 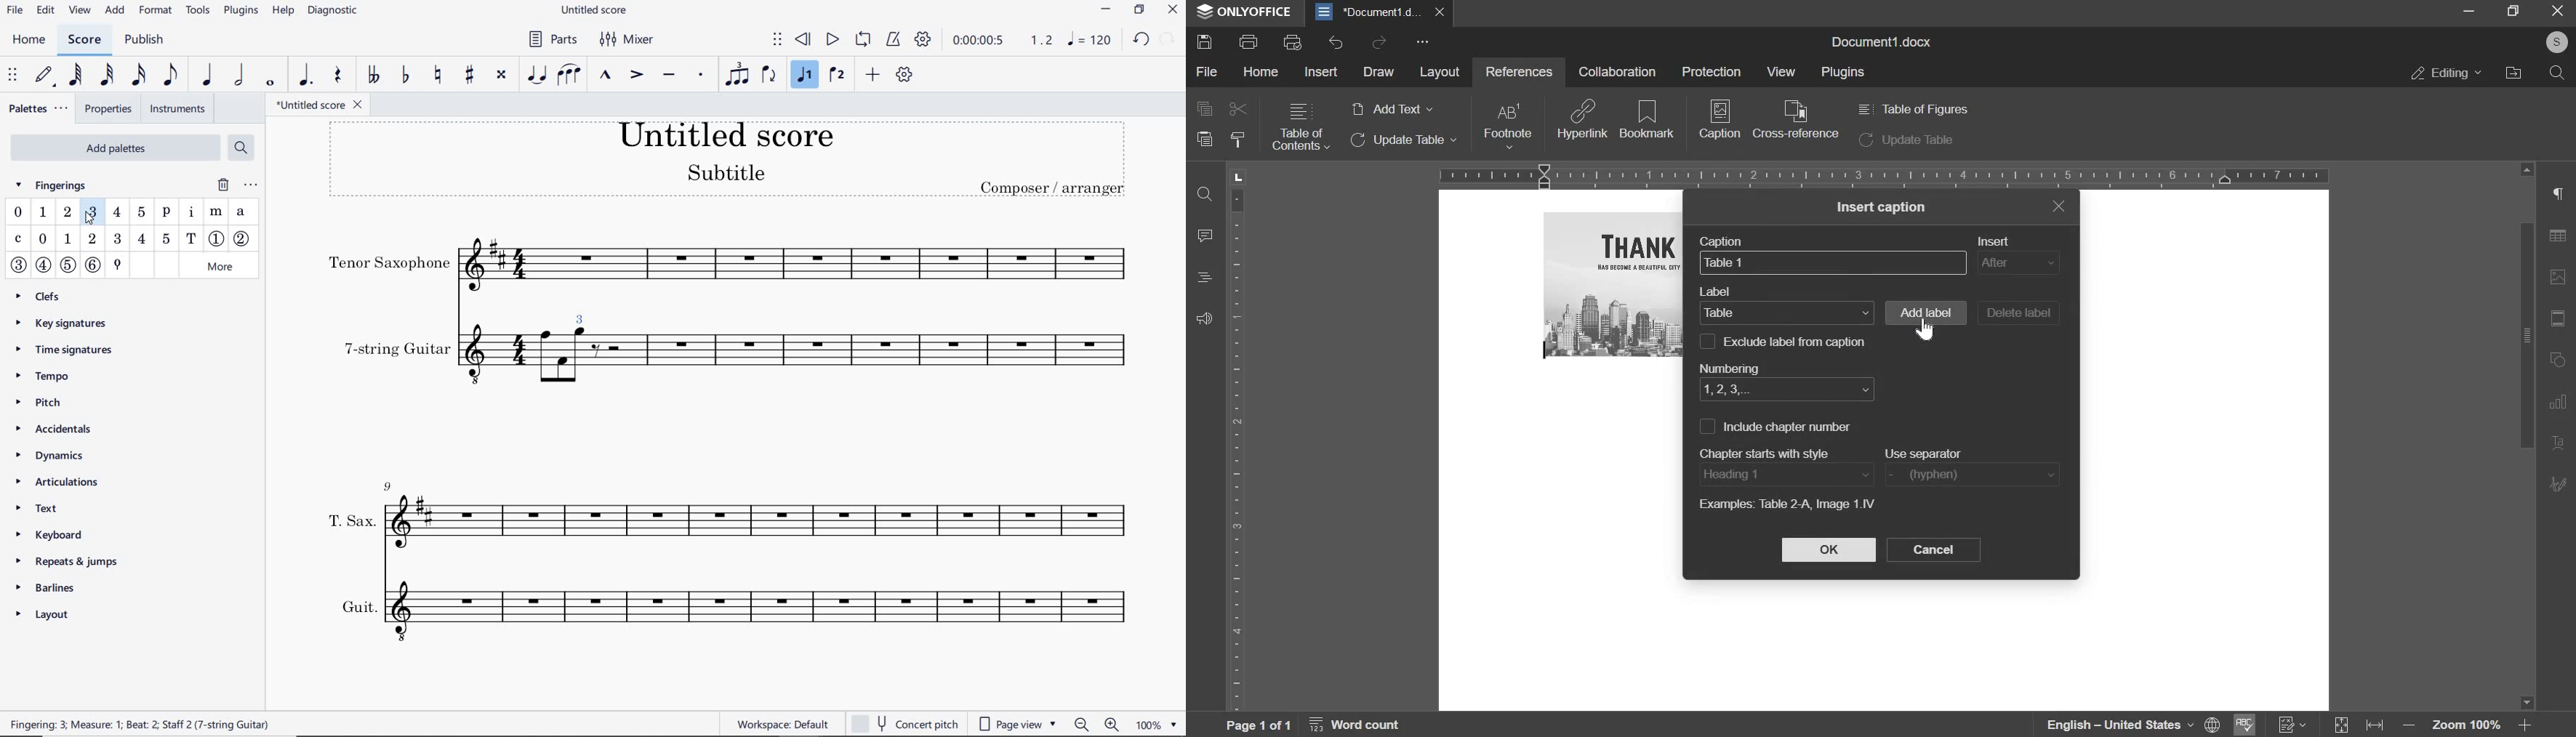 What do you see at coordinates (269, 84) in the screenshot?
I see `WHOLE NOTE` at bounding box center [269, 84].